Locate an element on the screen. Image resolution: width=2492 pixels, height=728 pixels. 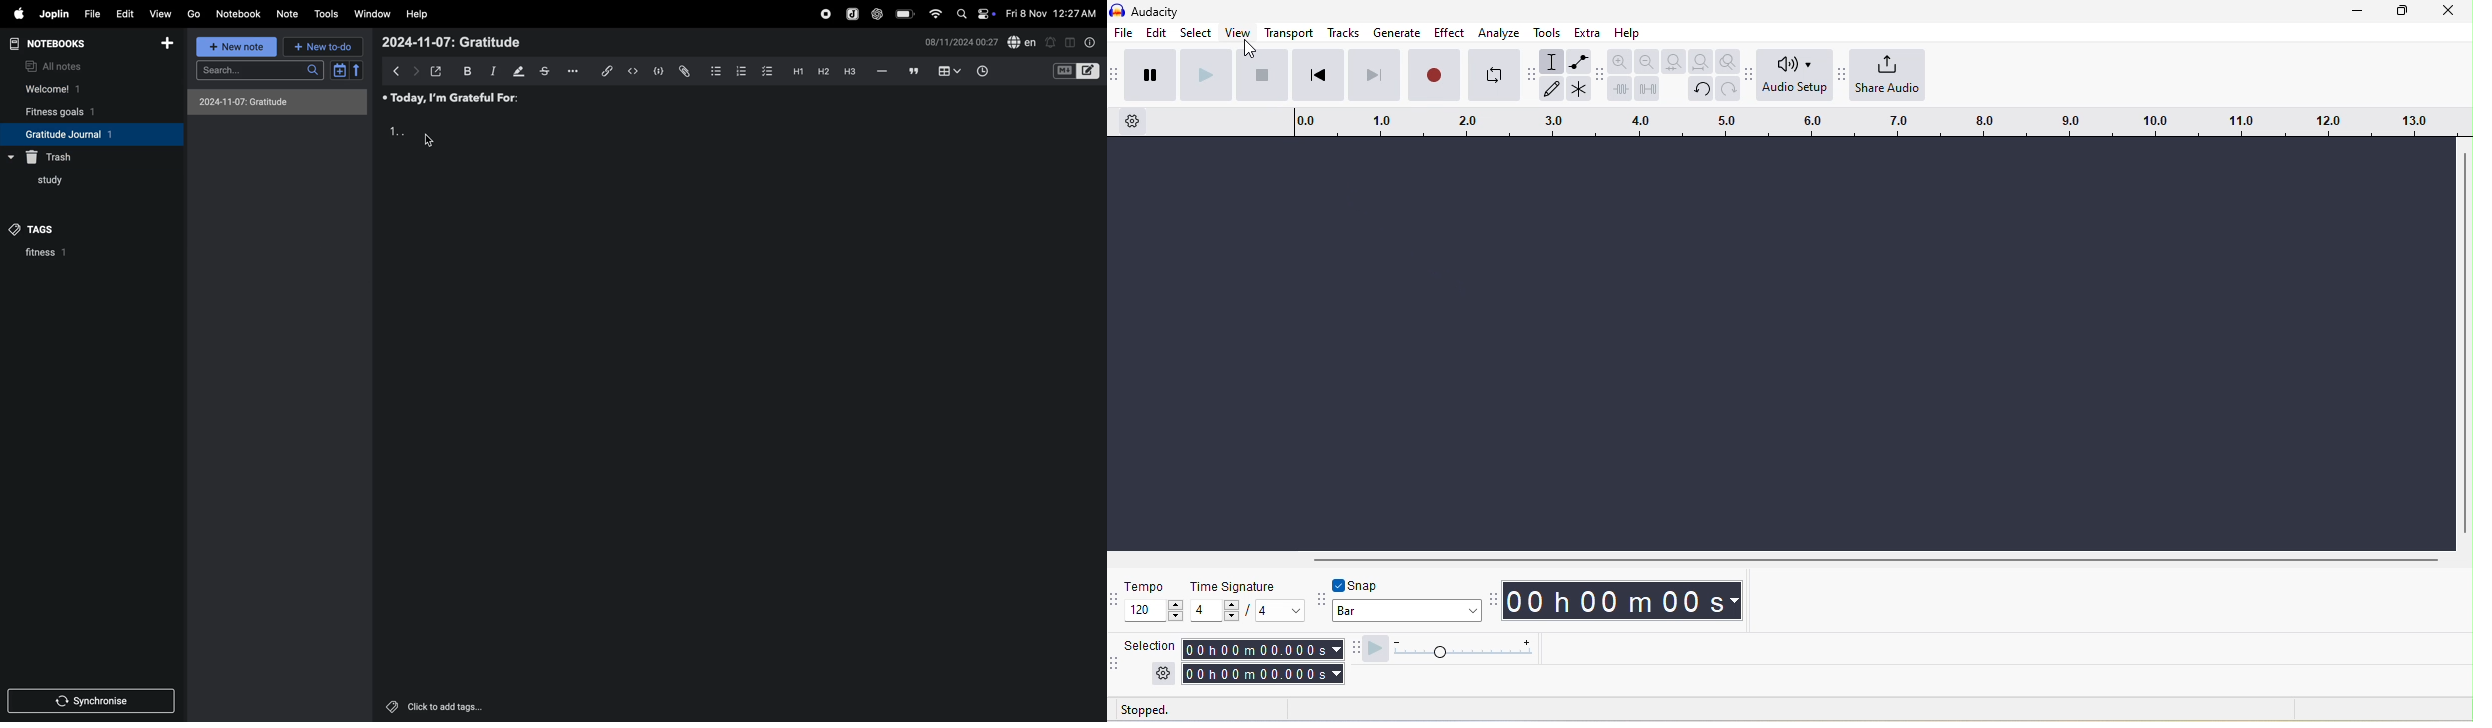
share audio toolbar is located at coordinates (1840, 73).